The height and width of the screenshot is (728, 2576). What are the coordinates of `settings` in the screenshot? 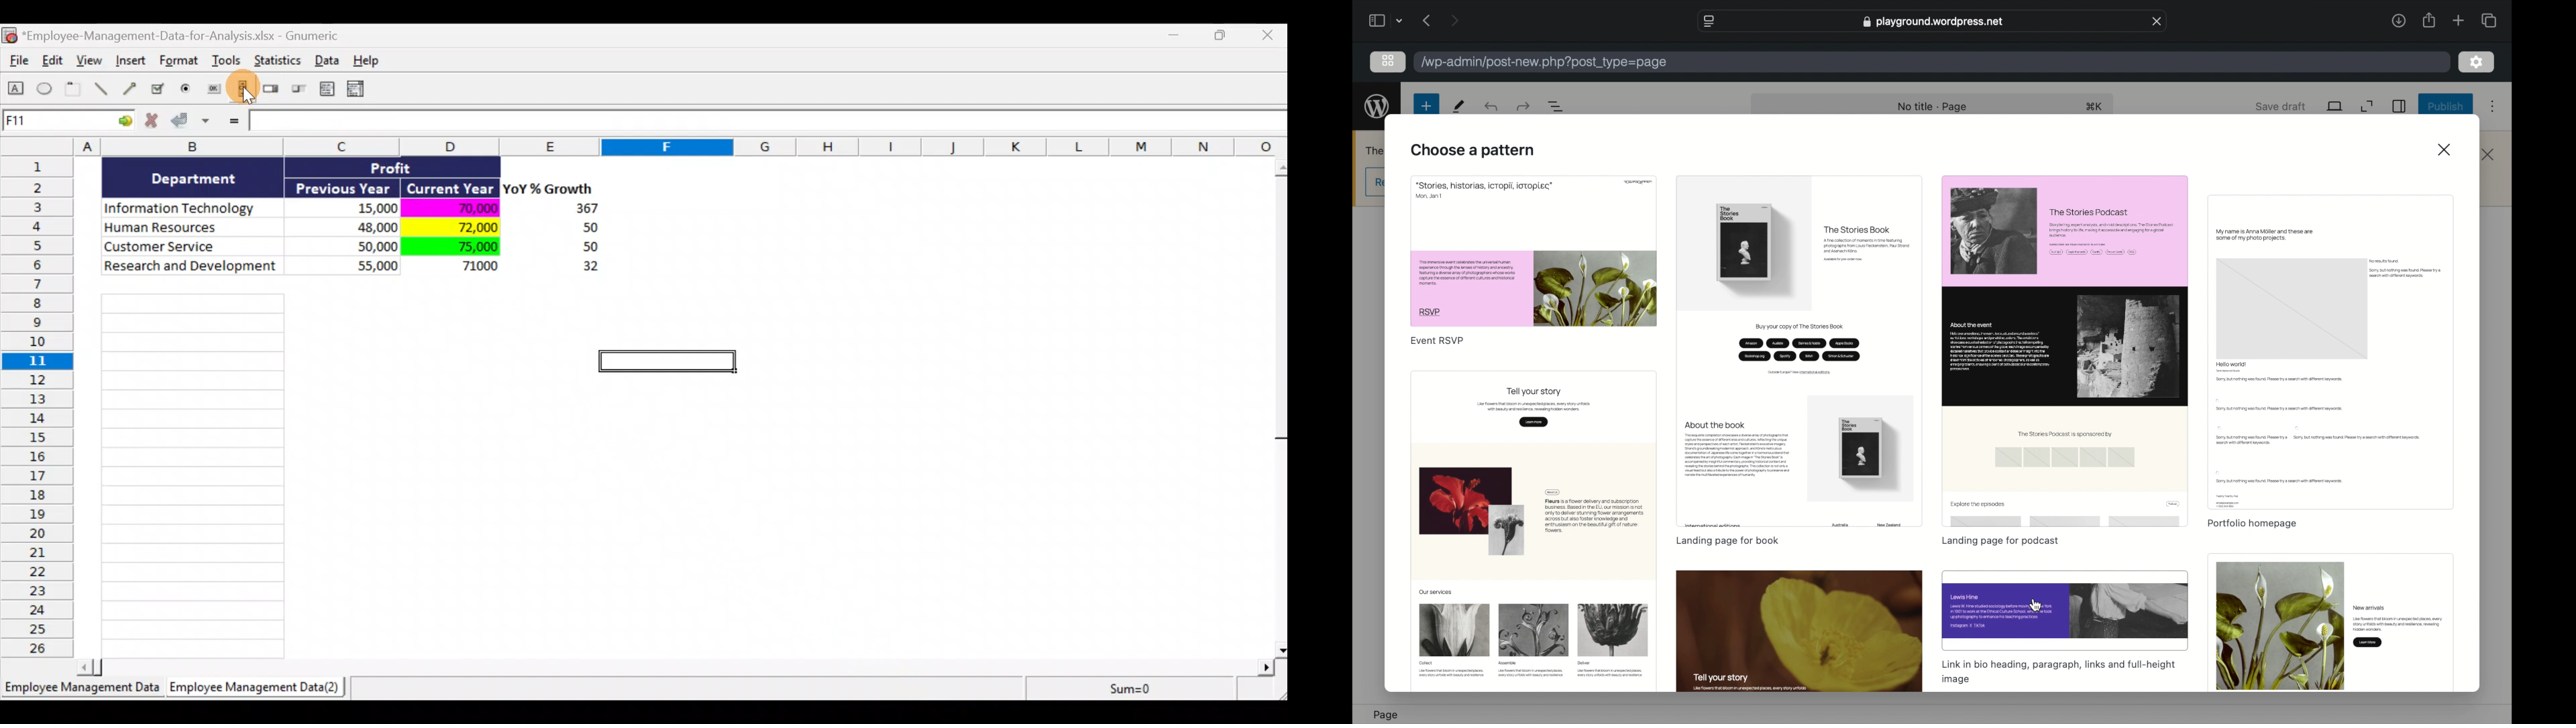 It's located at (2477, 62).